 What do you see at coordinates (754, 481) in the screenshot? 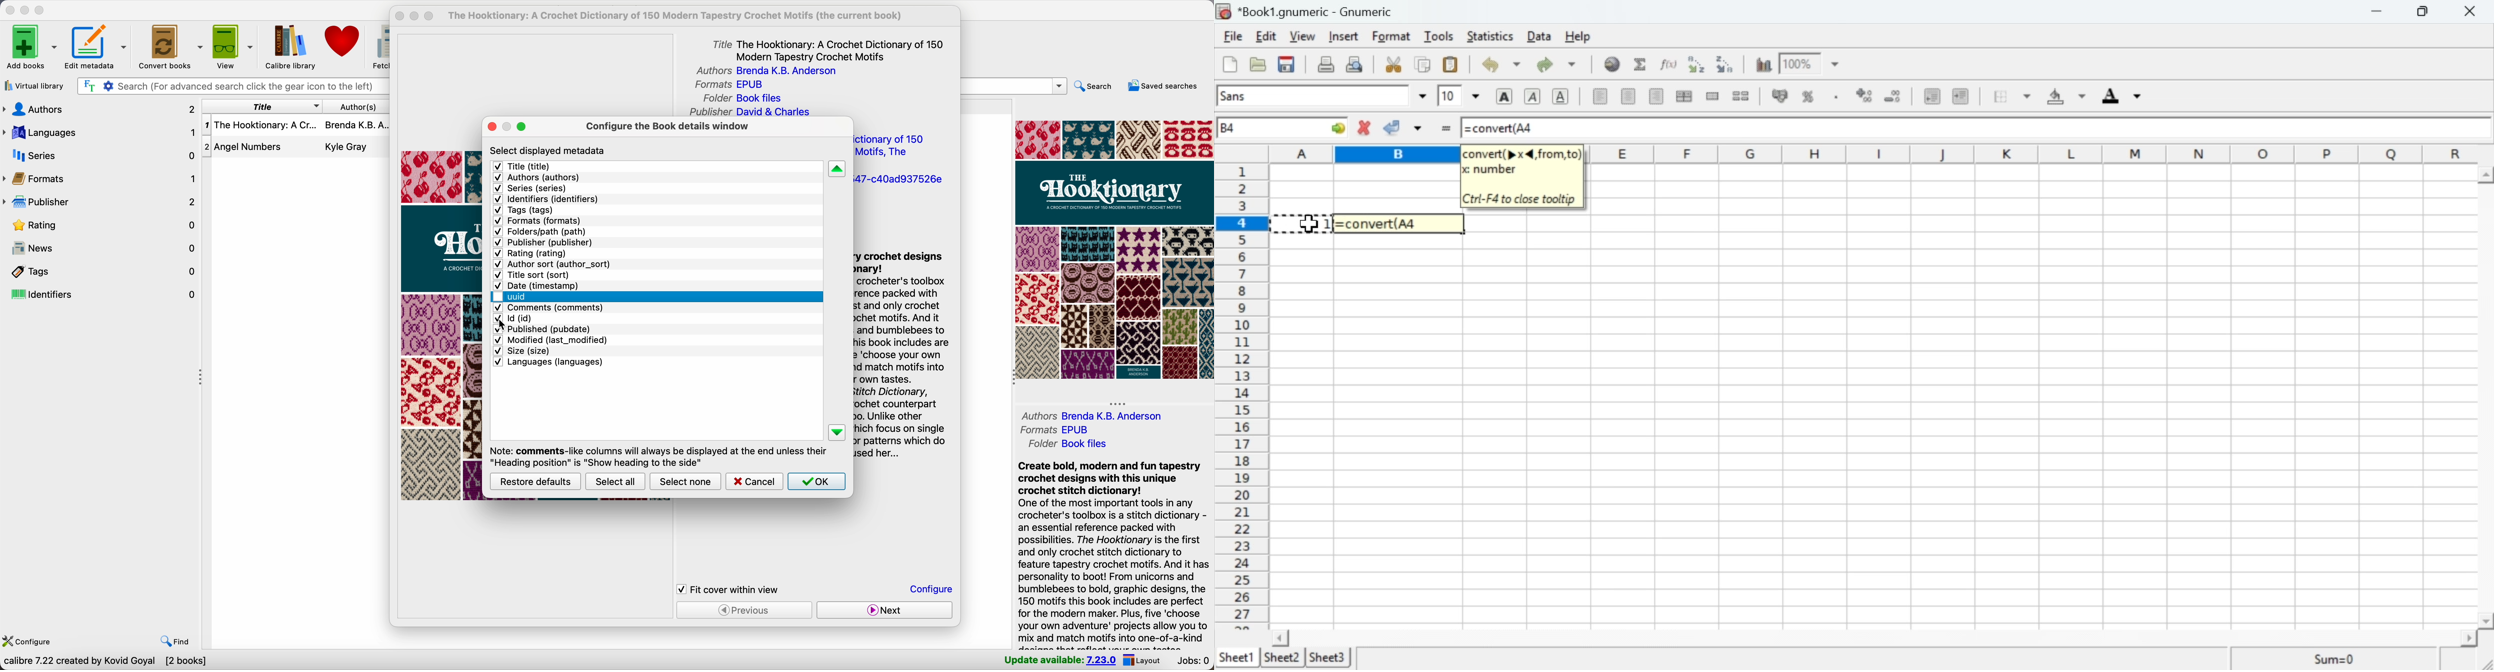
I see `cancel` at bounding box center [754, 481].